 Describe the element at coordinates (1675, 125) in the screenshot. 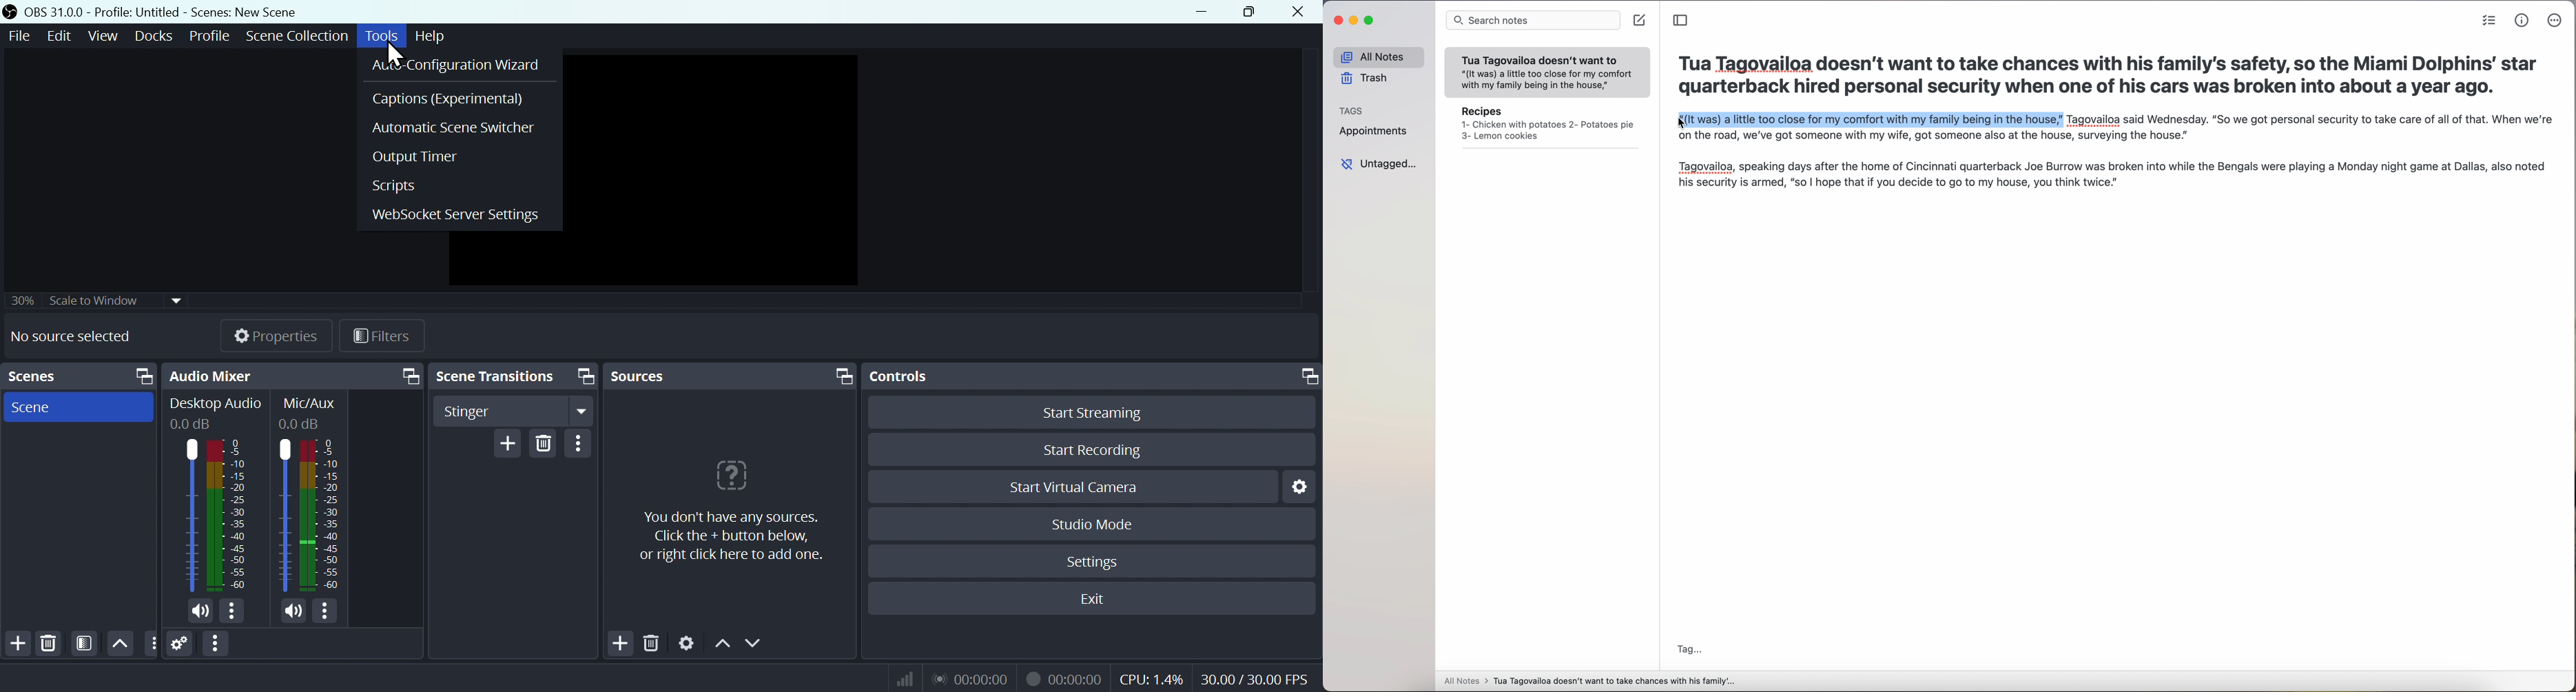

I see `cursor` at that location.